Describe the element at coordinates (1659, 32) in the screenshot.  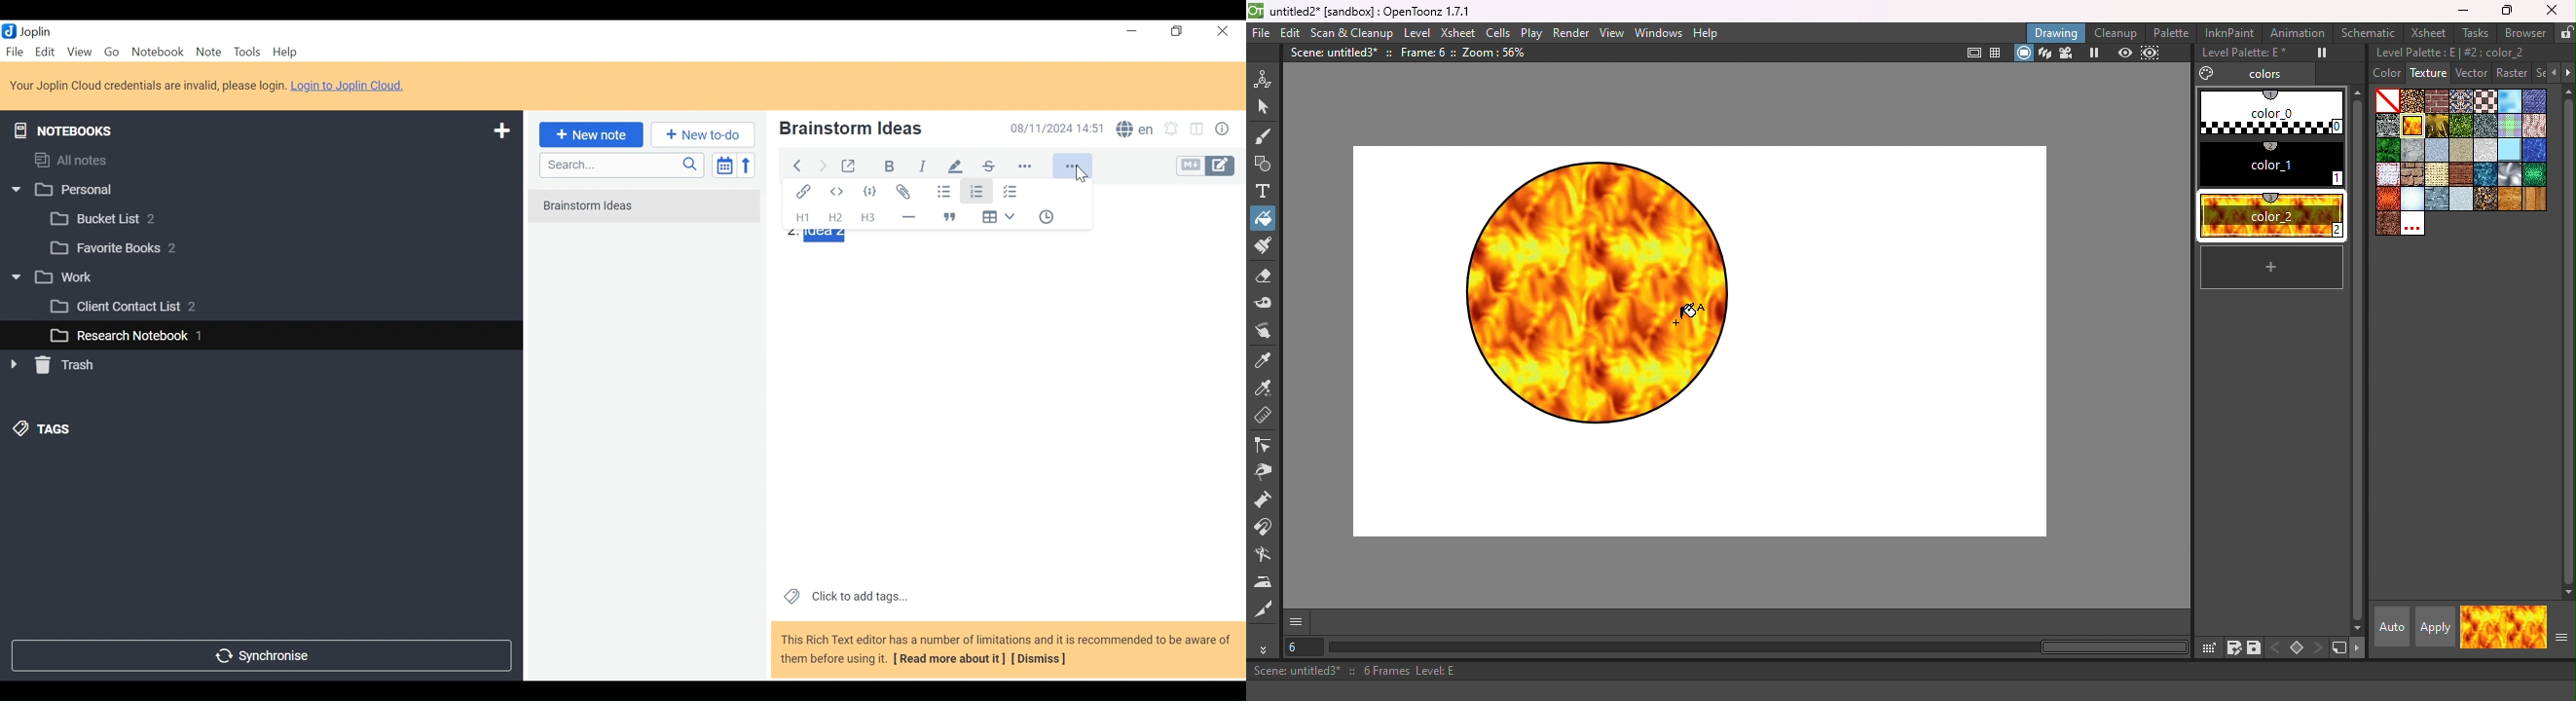
I see `Windows` at that location.